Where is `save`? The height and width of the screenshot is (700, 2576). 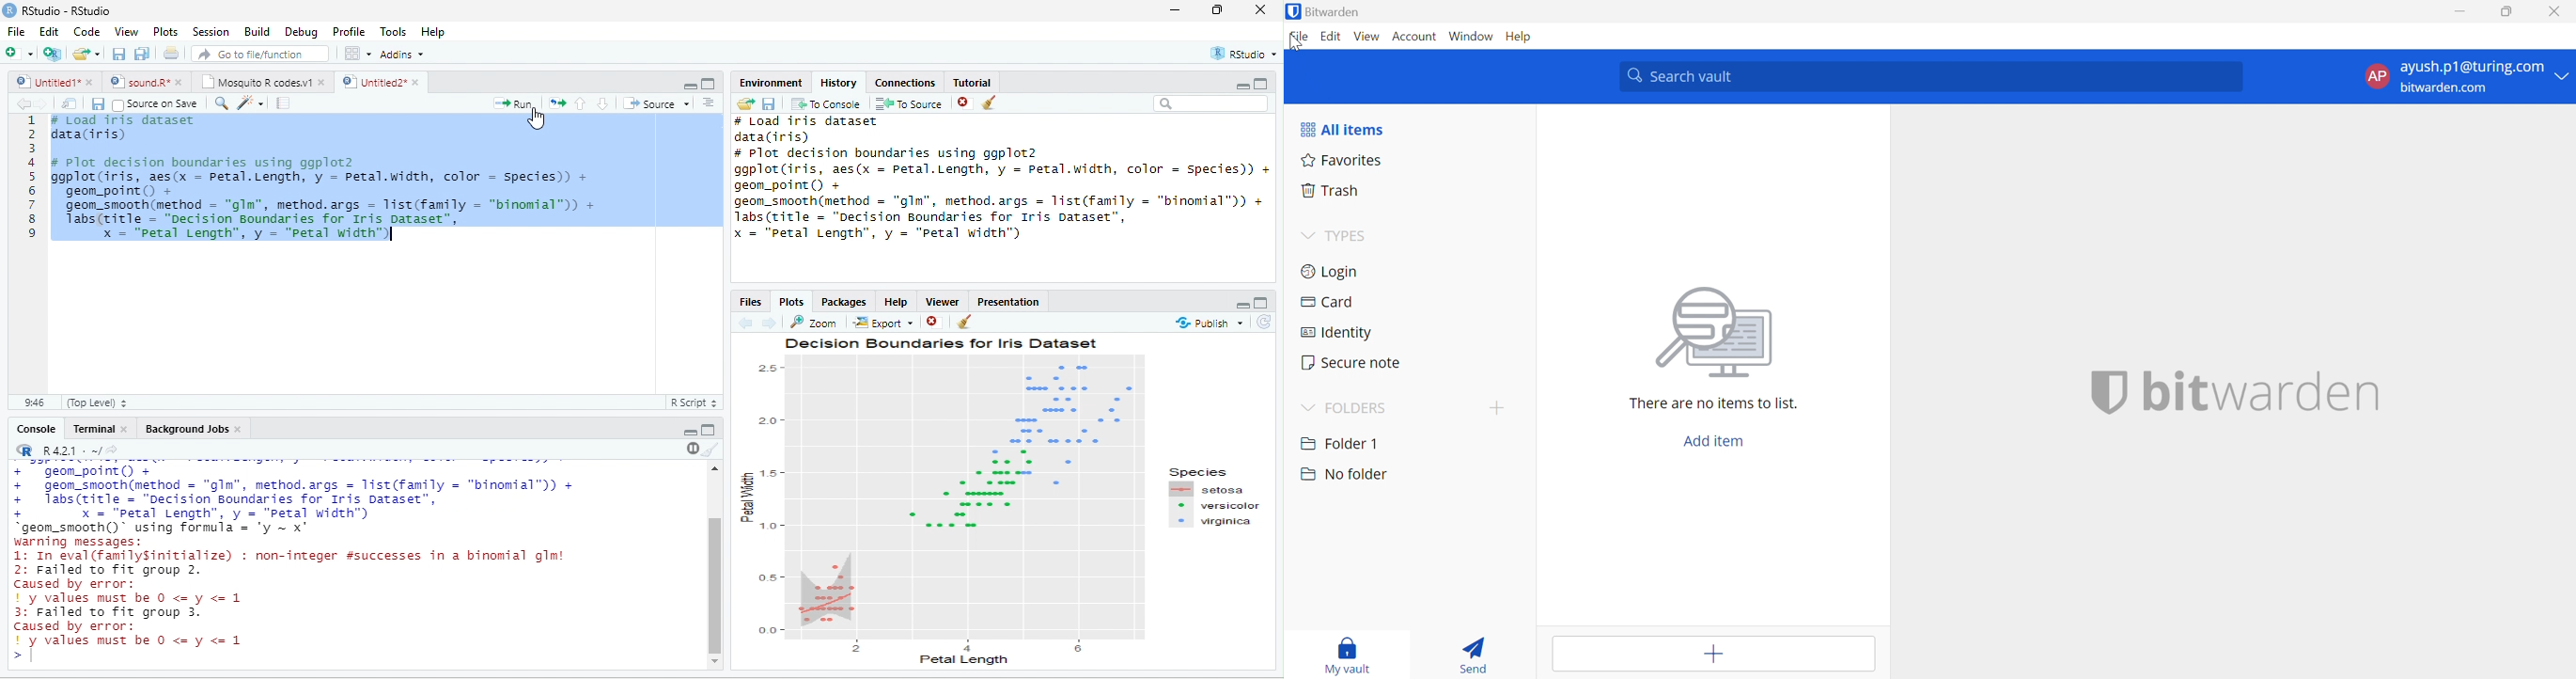 save is located at coordinates (118, 54).